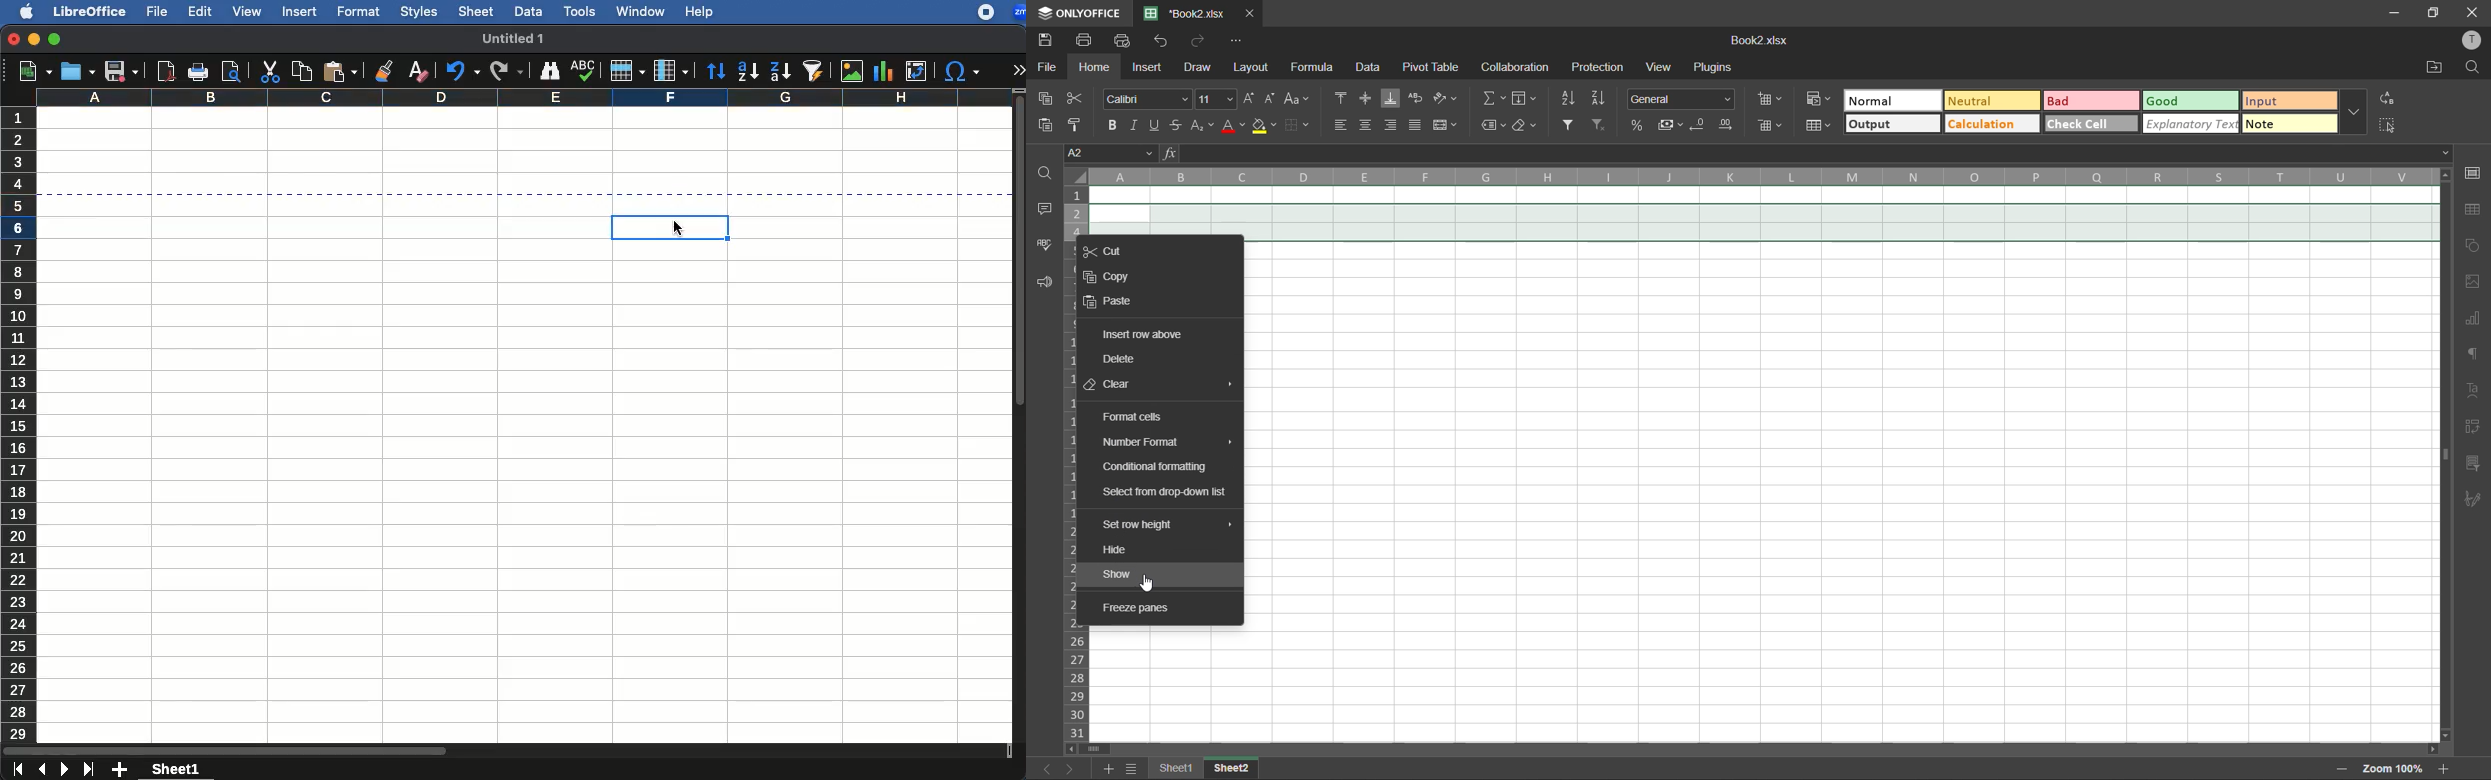 The width and height of the screenshot is (2492, 784). What do you see at coordinates (1762, 176) in the screenshot?
I see `column names` at bounding box center [1762, 176].